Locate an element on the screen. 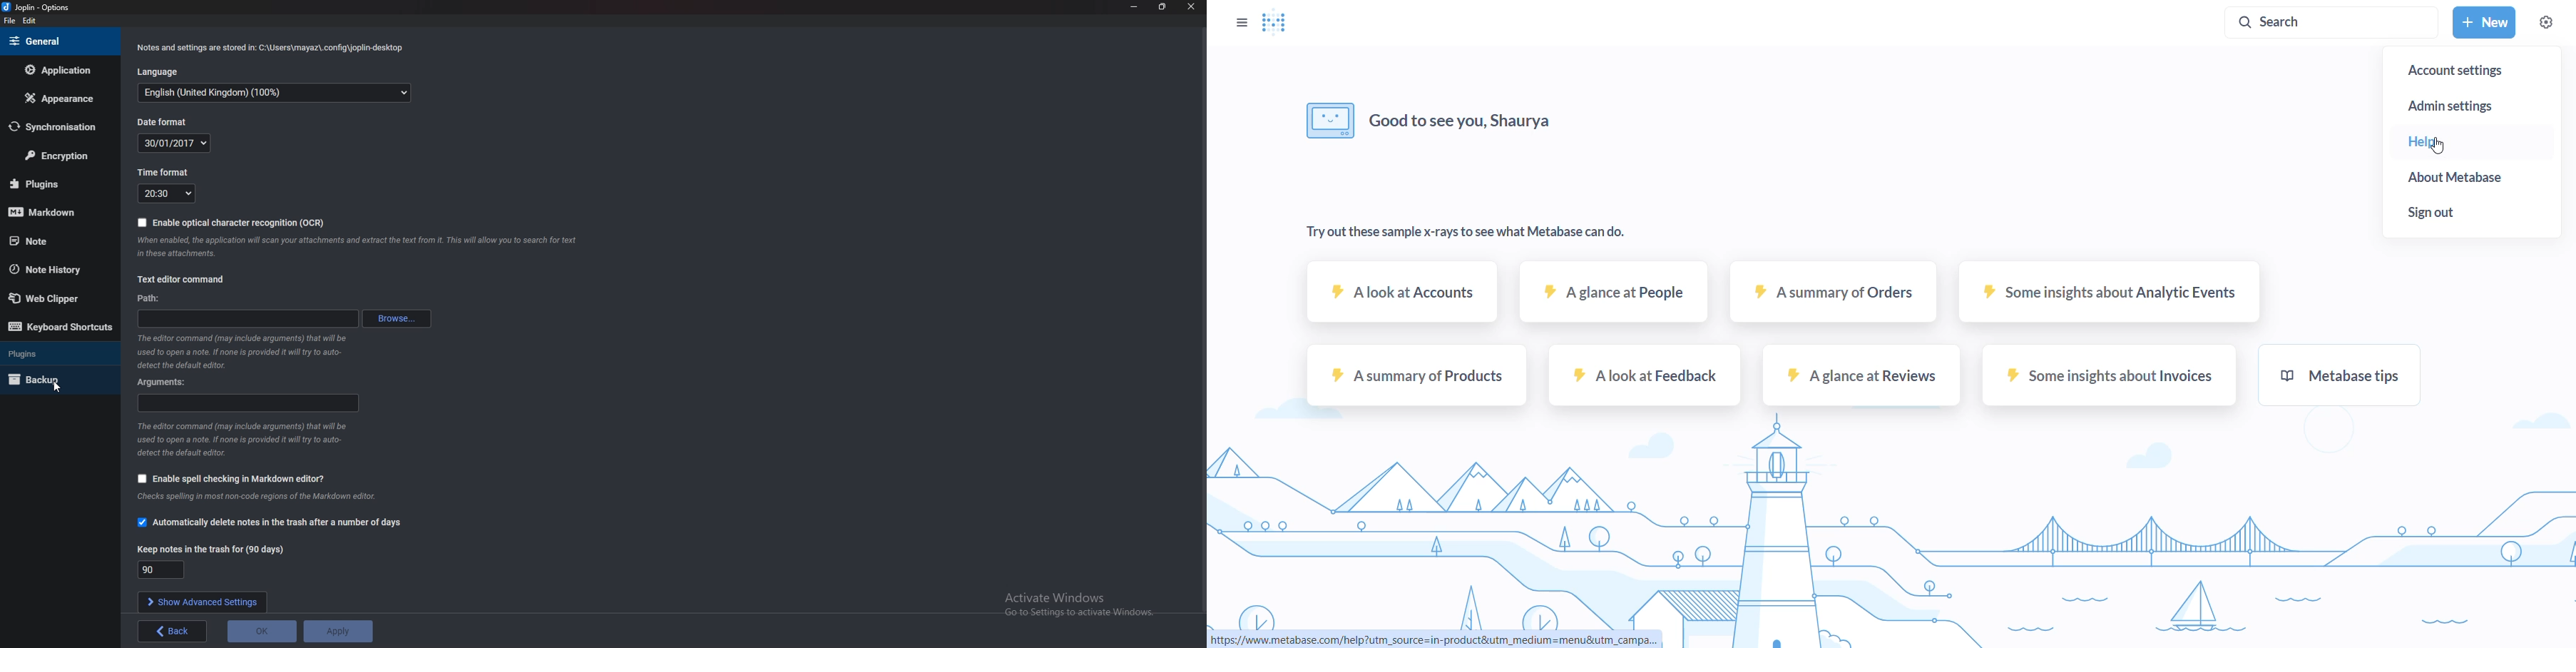 This screenshot has width=2576, height=672. path is located at coordinates (246, 319).